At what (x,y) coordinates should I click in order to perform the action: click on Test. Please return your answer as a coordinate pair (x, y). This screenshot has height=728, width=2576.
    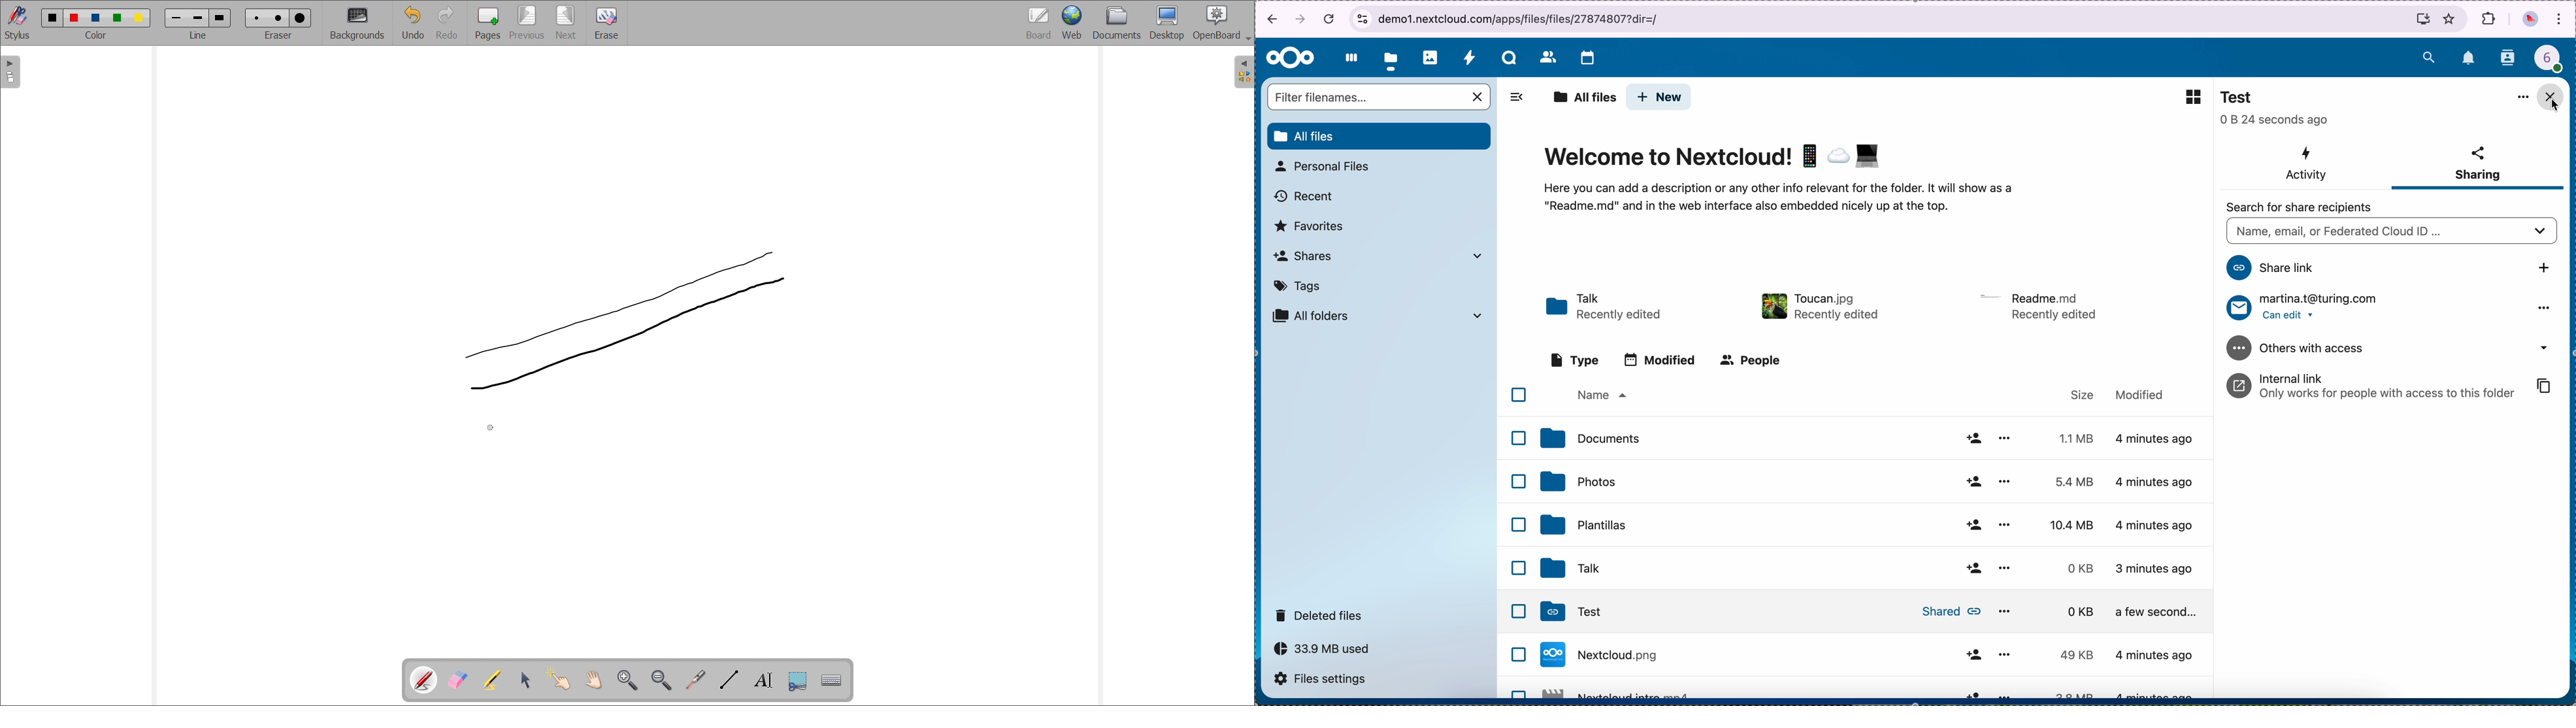
    Looking at the image, I should click on (2242, 97).